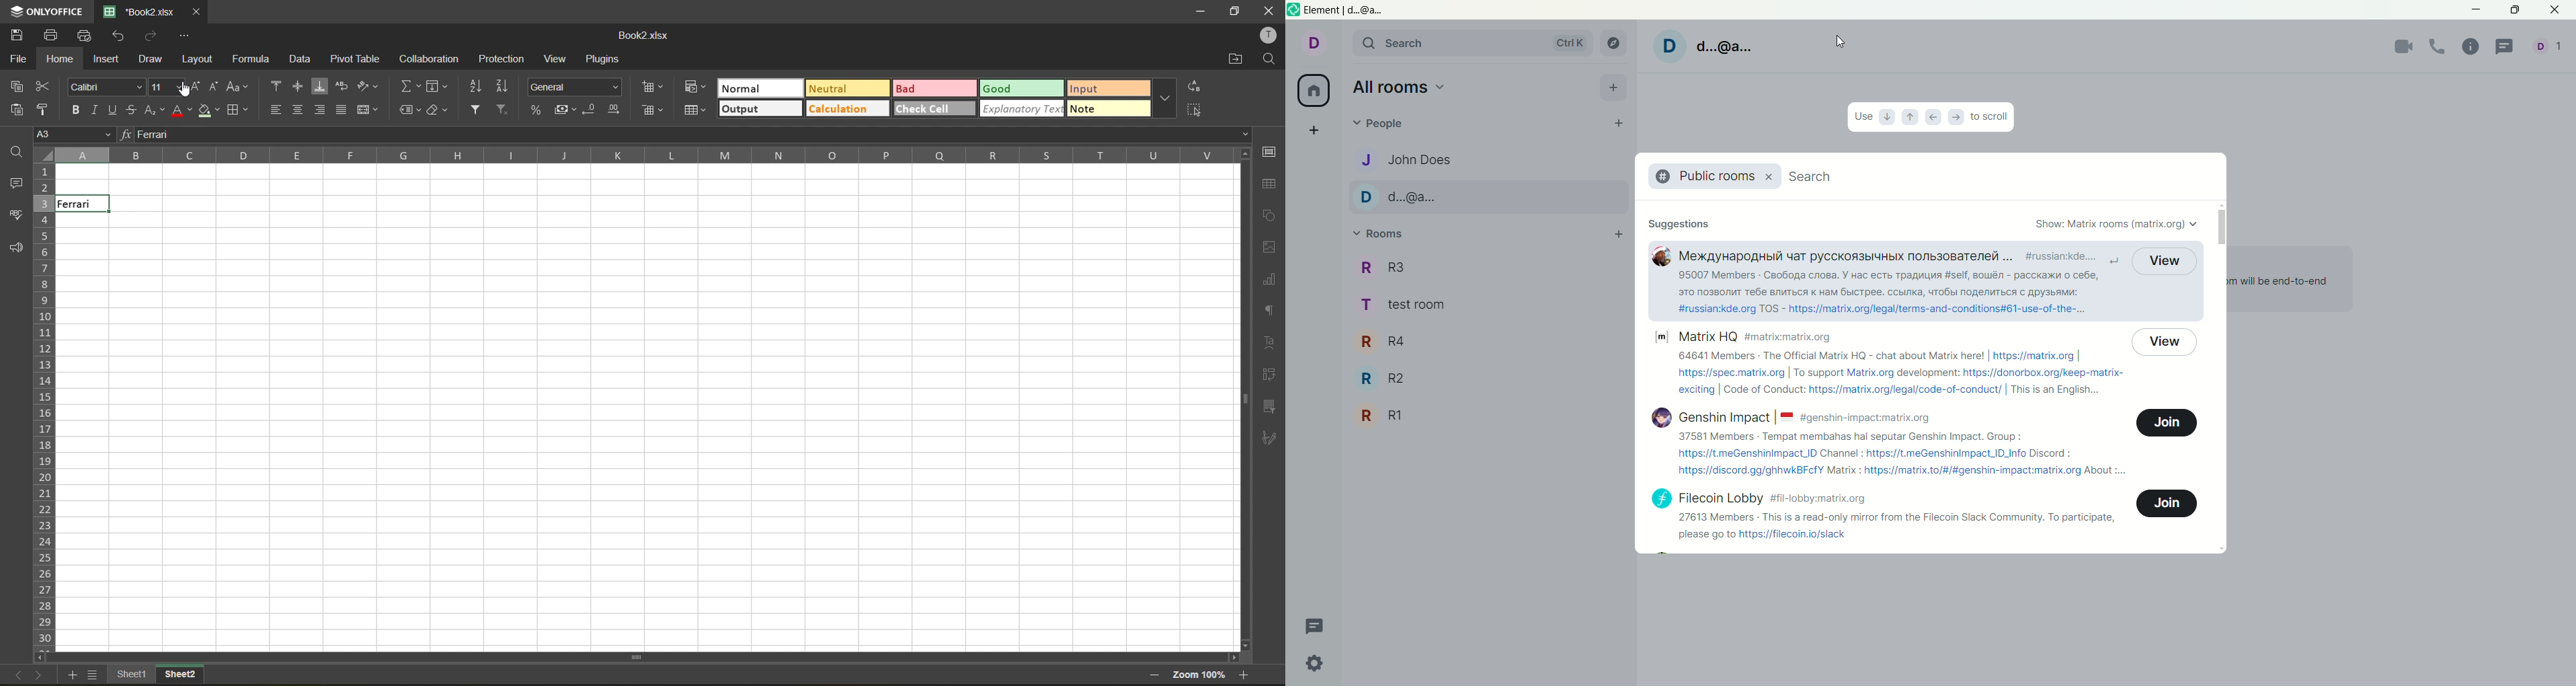 Image resolution: width=2576 pixels, height=700 pixels. I want to click on Join, so click(2167, 422).